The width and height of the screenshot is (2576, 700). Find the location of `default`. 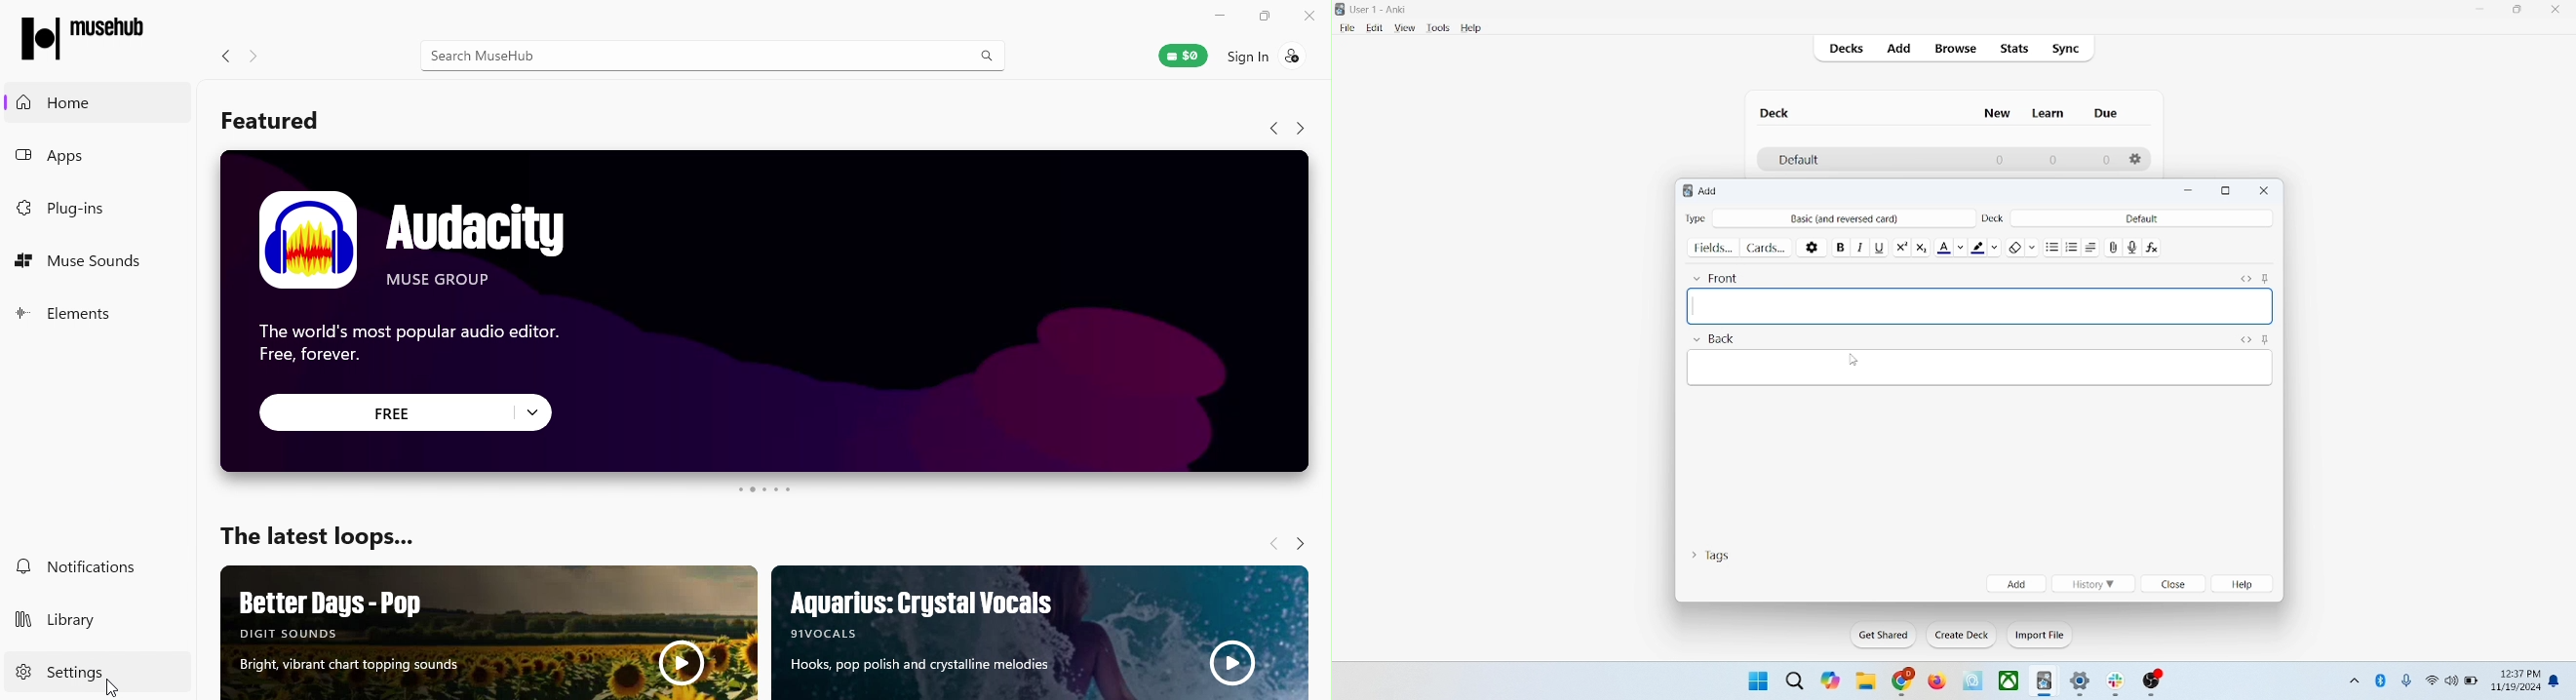

default is located at coordinates (2142, 218).